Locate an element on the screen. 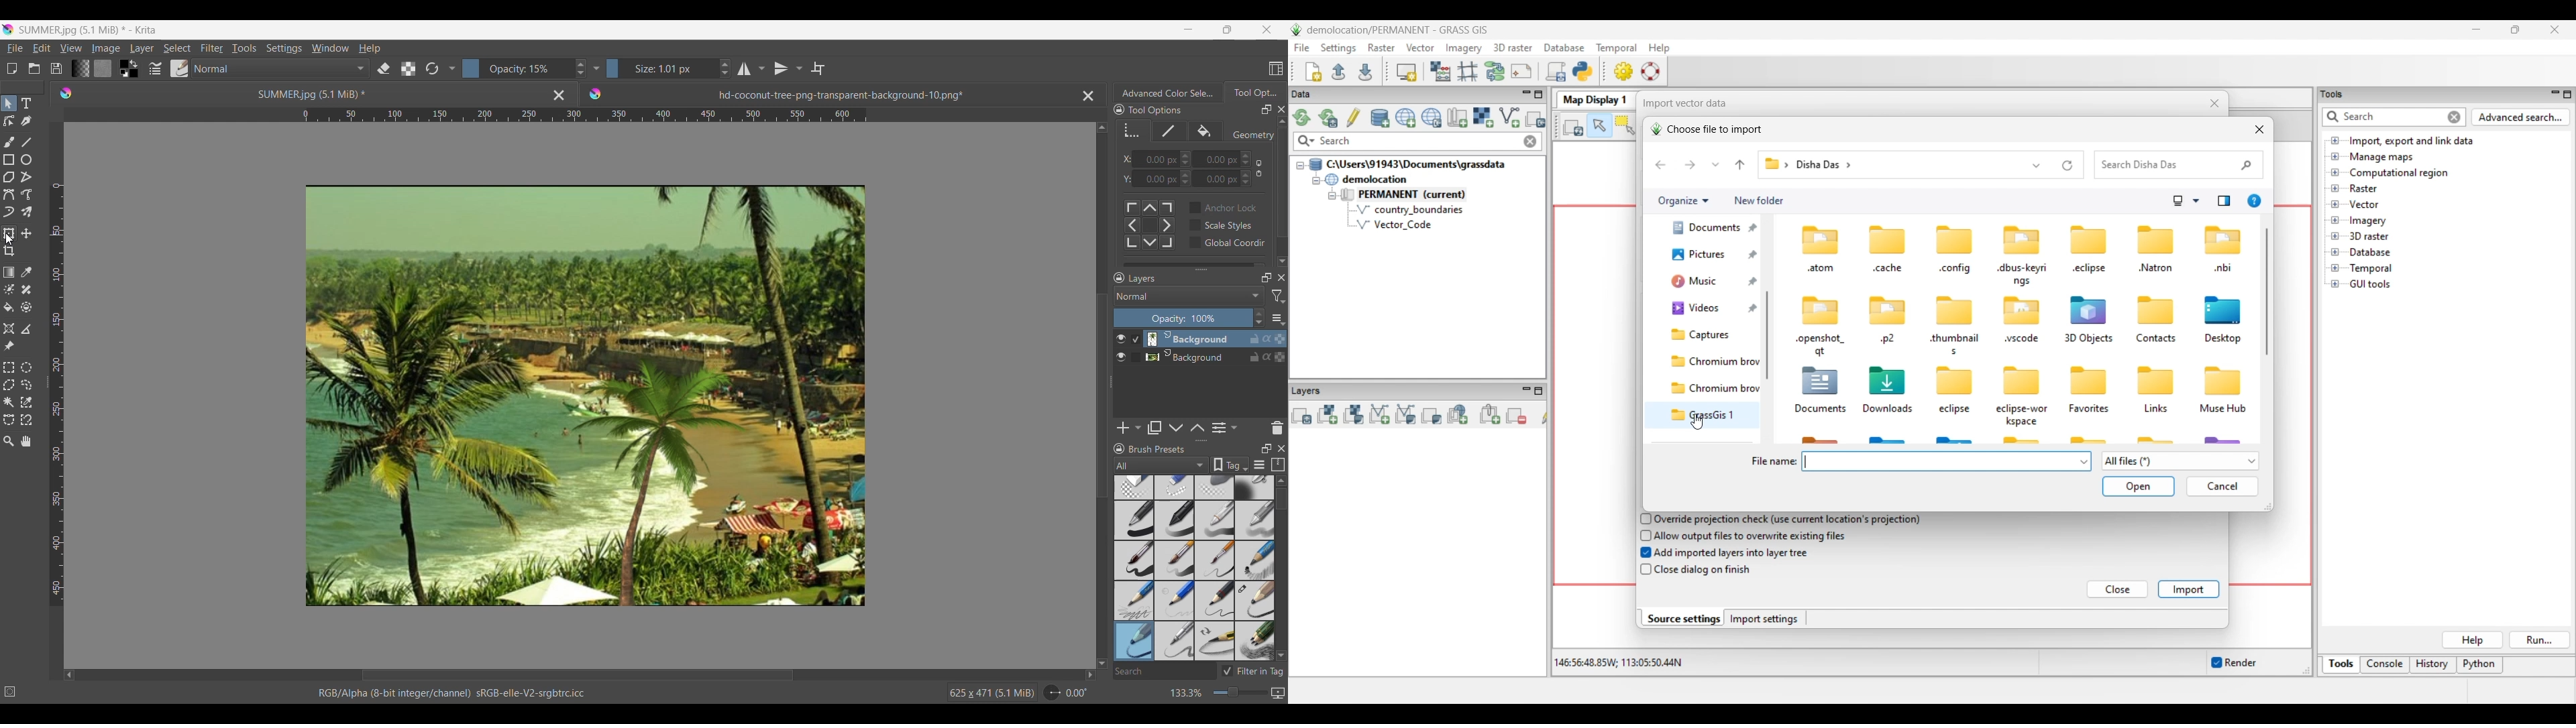 The width and height of the screenshot is (2576, 728). Eraser small is located at coordinates (1175, 487).